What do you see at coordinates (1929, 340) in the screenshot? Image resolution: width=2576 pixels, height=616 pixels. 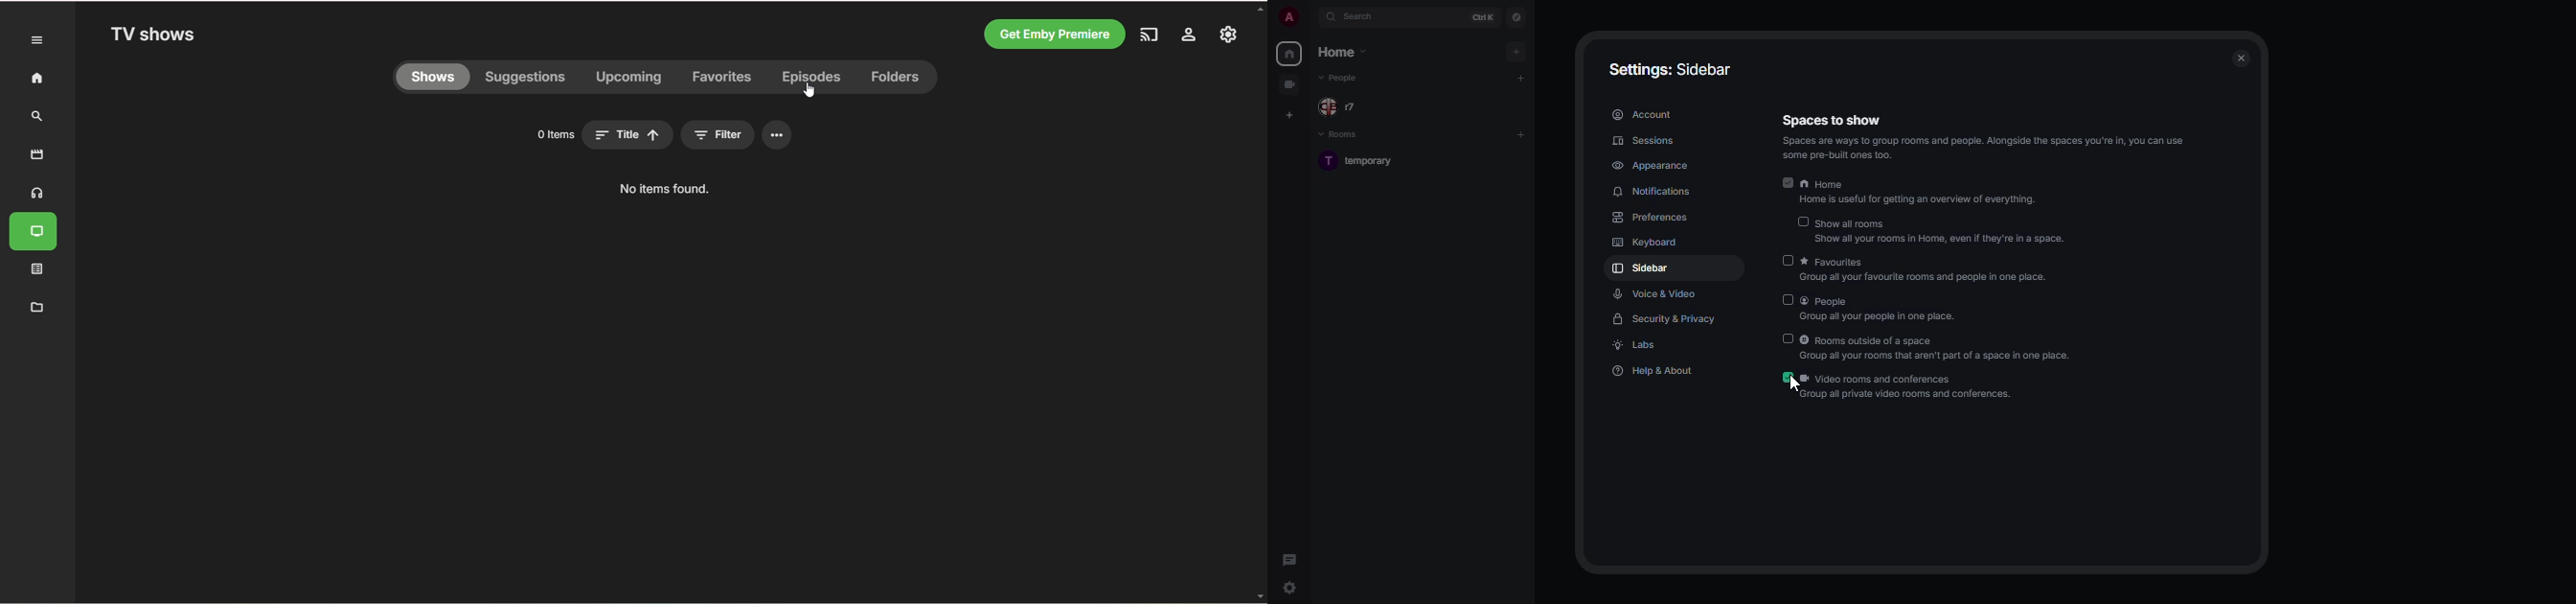 I see `rooms outside of a space` at bounding box center [1929, 340].